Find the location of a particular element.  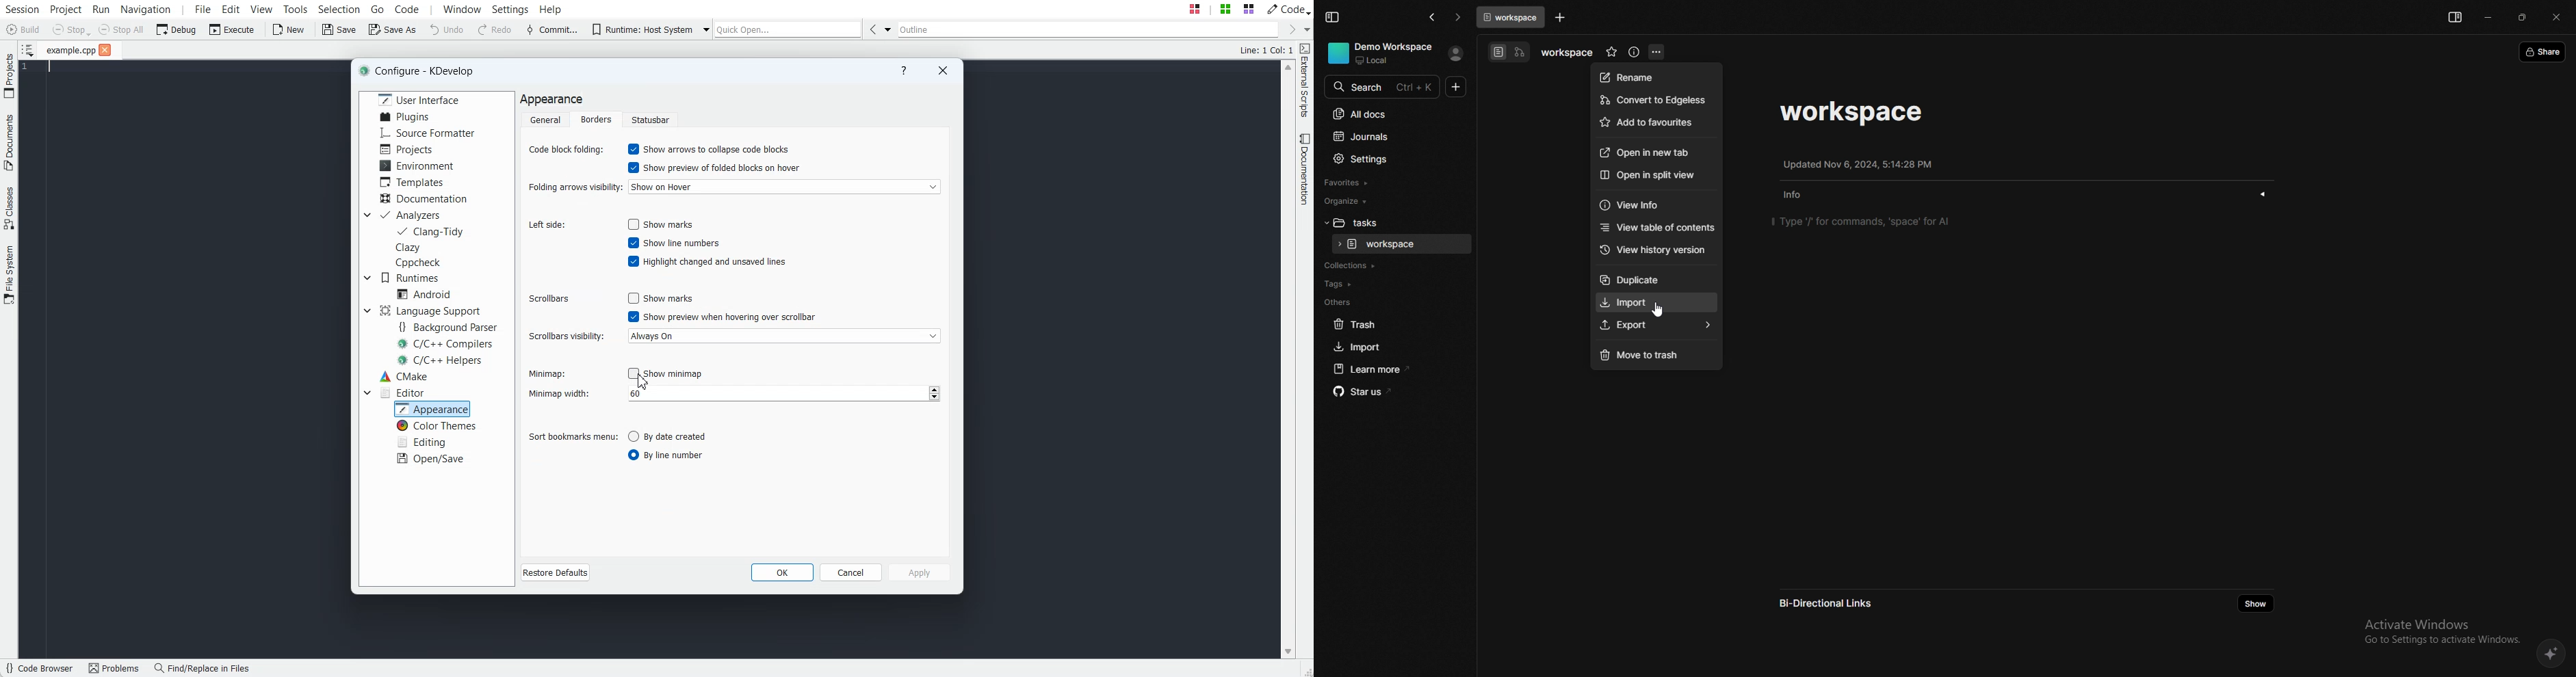

Analyzers is located at coordinates (410, 215).